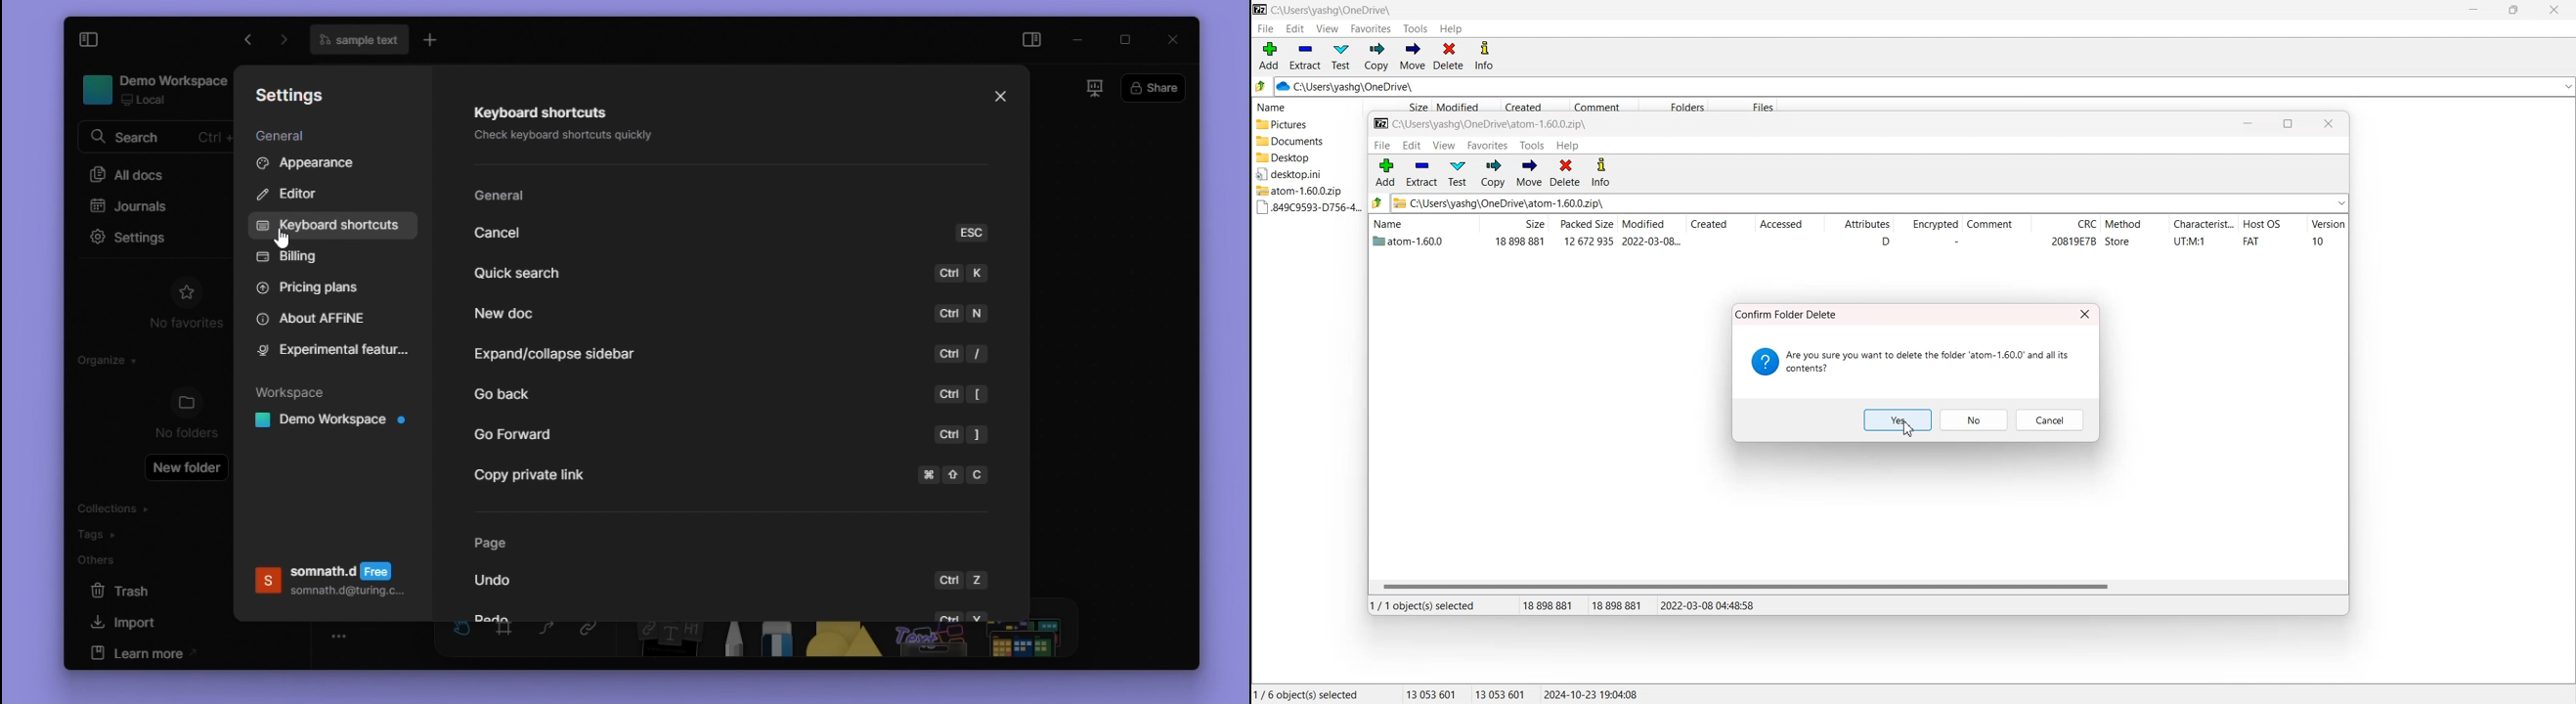 The width and height of the screenshot is (2576, 728). What do you see at coordinates (358, 40) in the screenshot?
I see `filename text` at bounding box center [358, 40].